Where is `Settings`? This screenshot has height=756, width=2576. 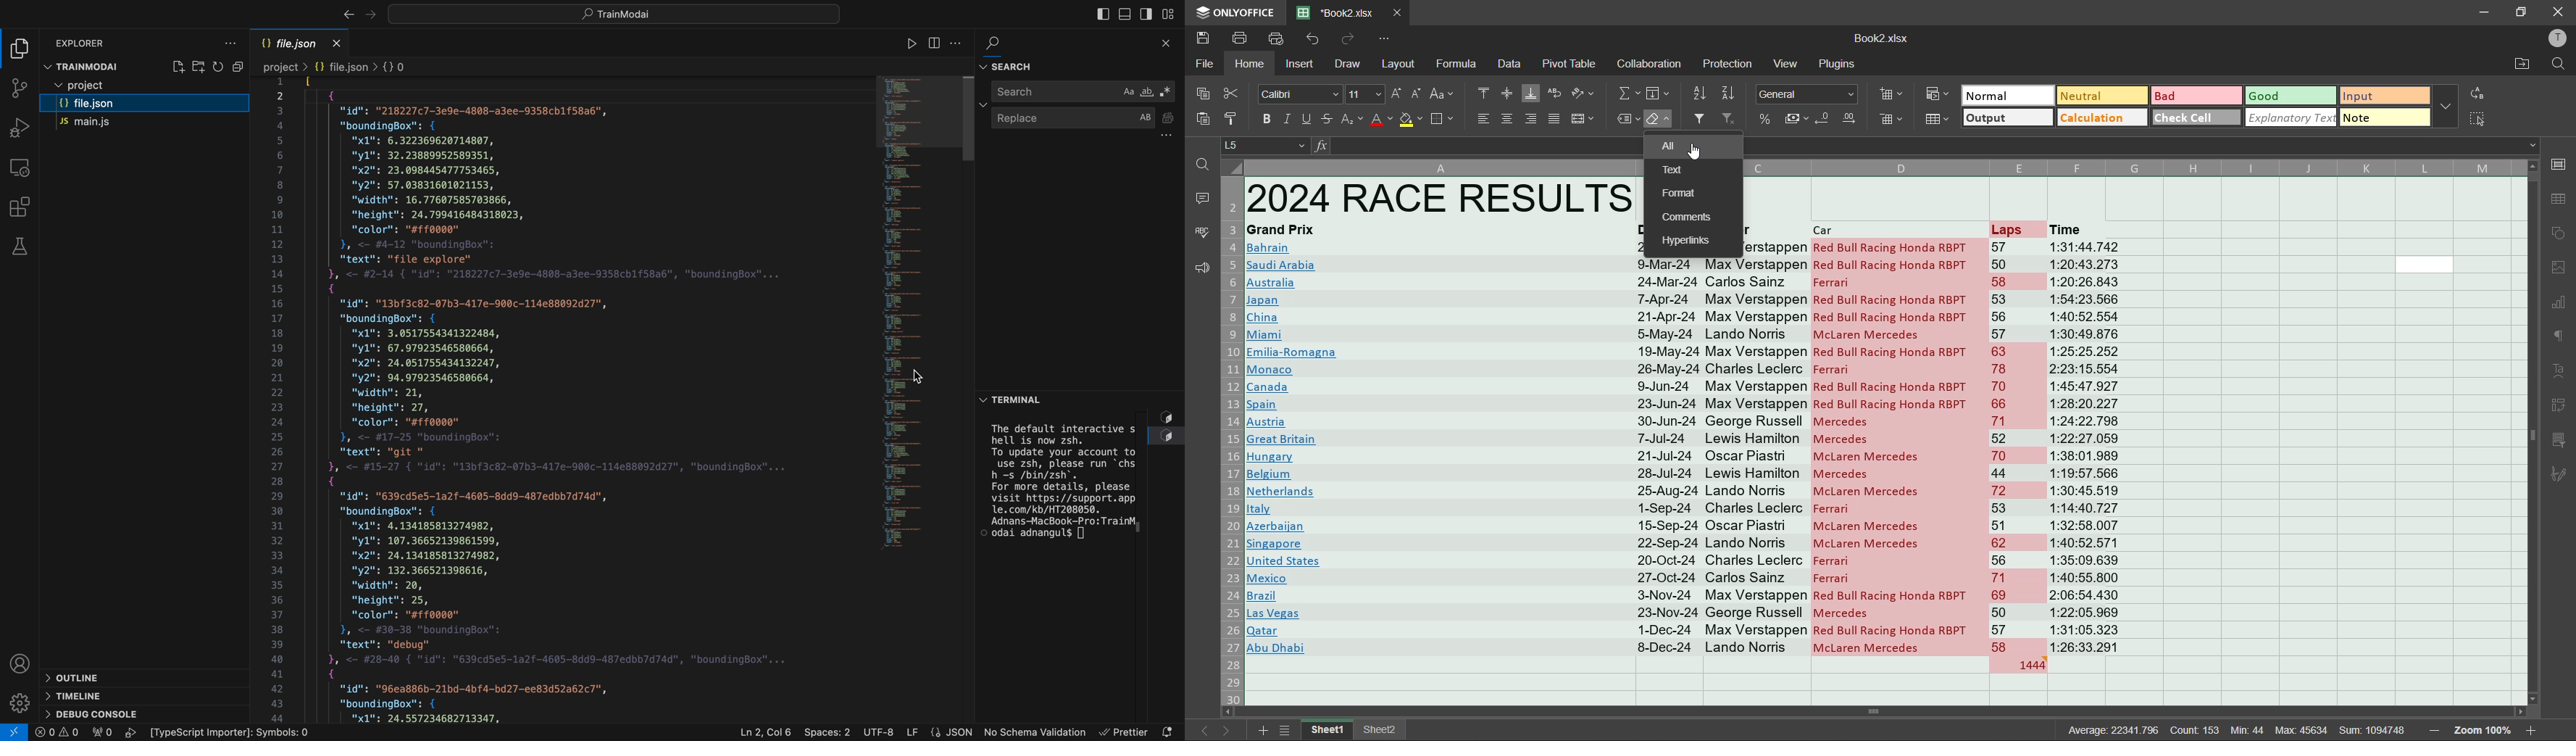 Settings is located at coordinates (19, 704).